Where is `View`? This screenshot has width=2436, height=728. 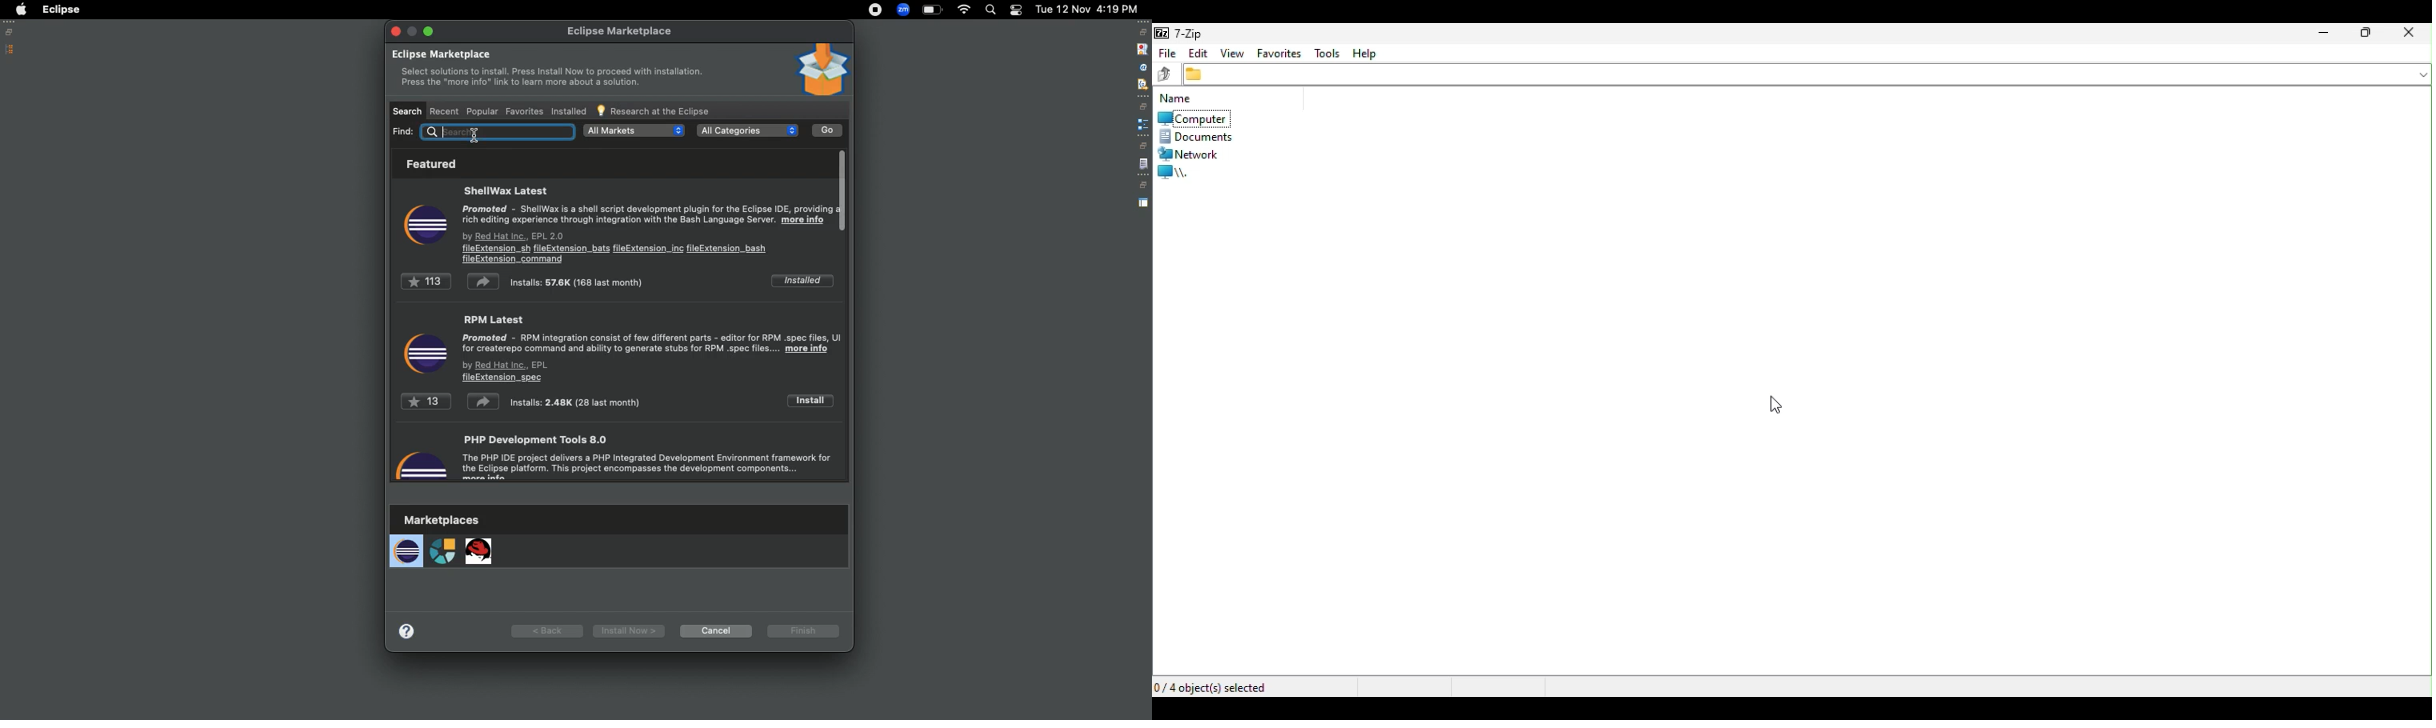
View is located at coordinates (1231, 52).